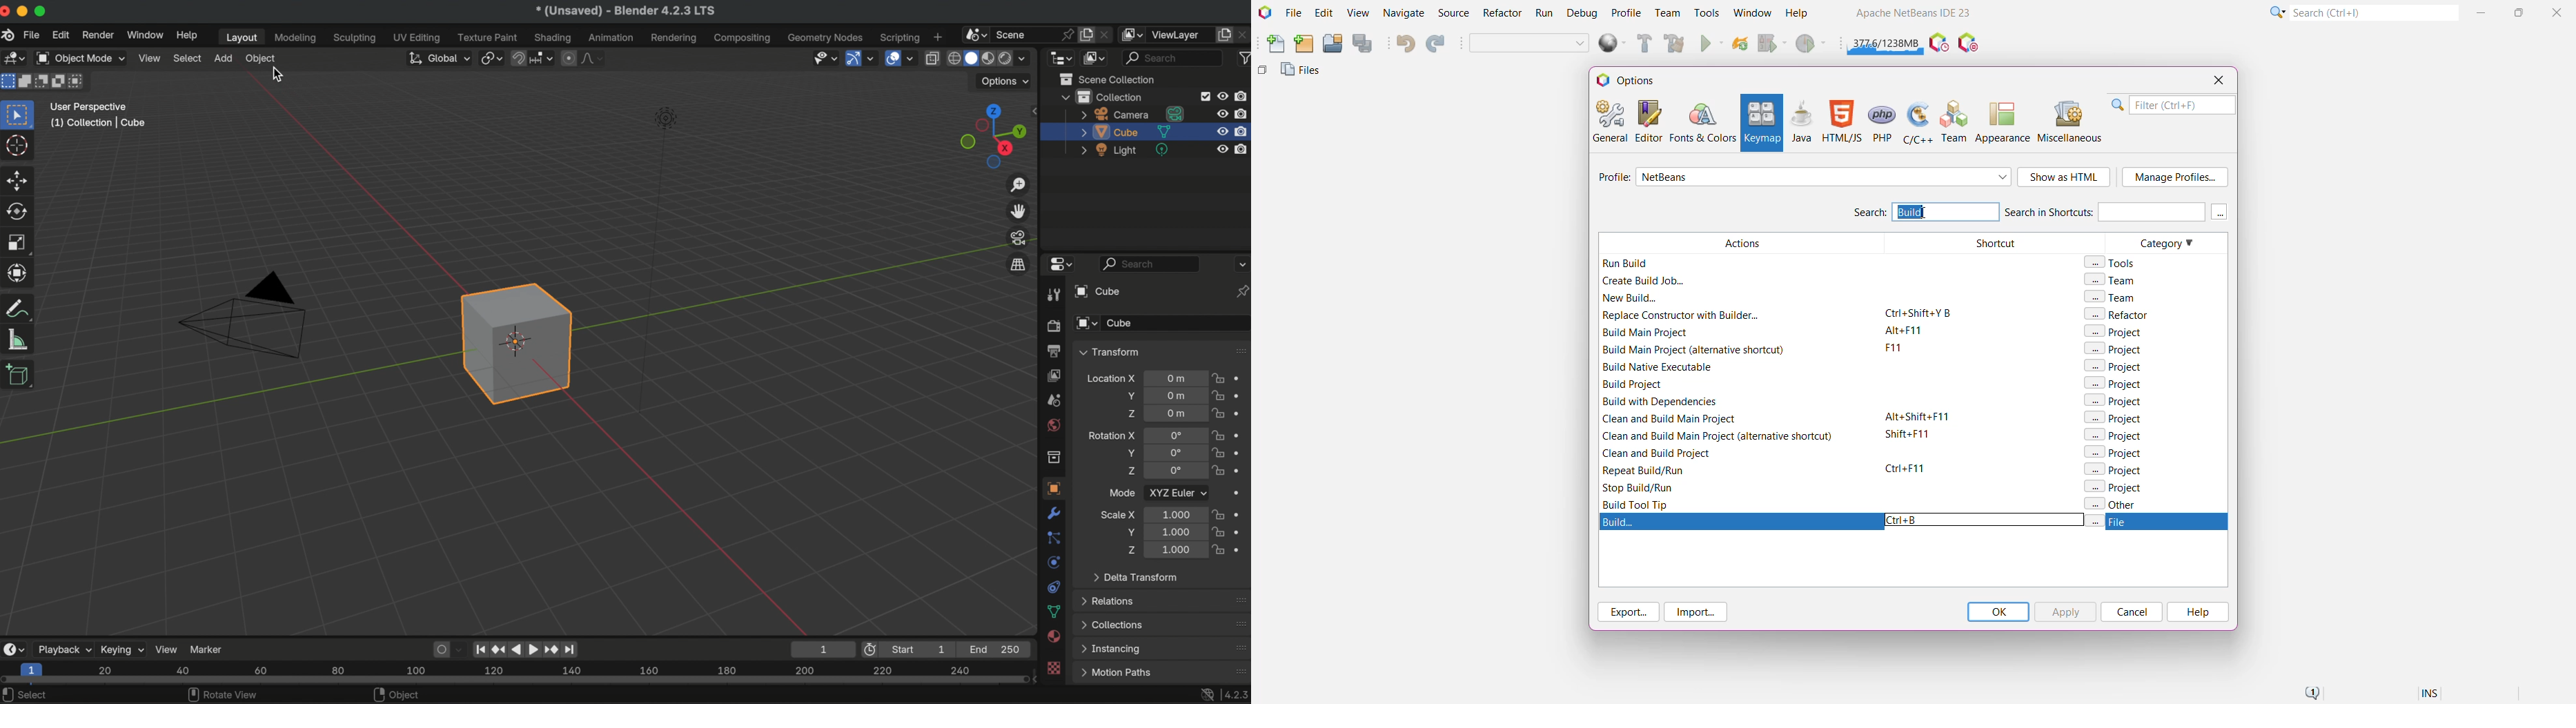 This screenshot has height=728, width=2576. What do you see at coordinates (852, 59) in the screenshot?
I see `show gizmo` at bounding box center [852, 59].